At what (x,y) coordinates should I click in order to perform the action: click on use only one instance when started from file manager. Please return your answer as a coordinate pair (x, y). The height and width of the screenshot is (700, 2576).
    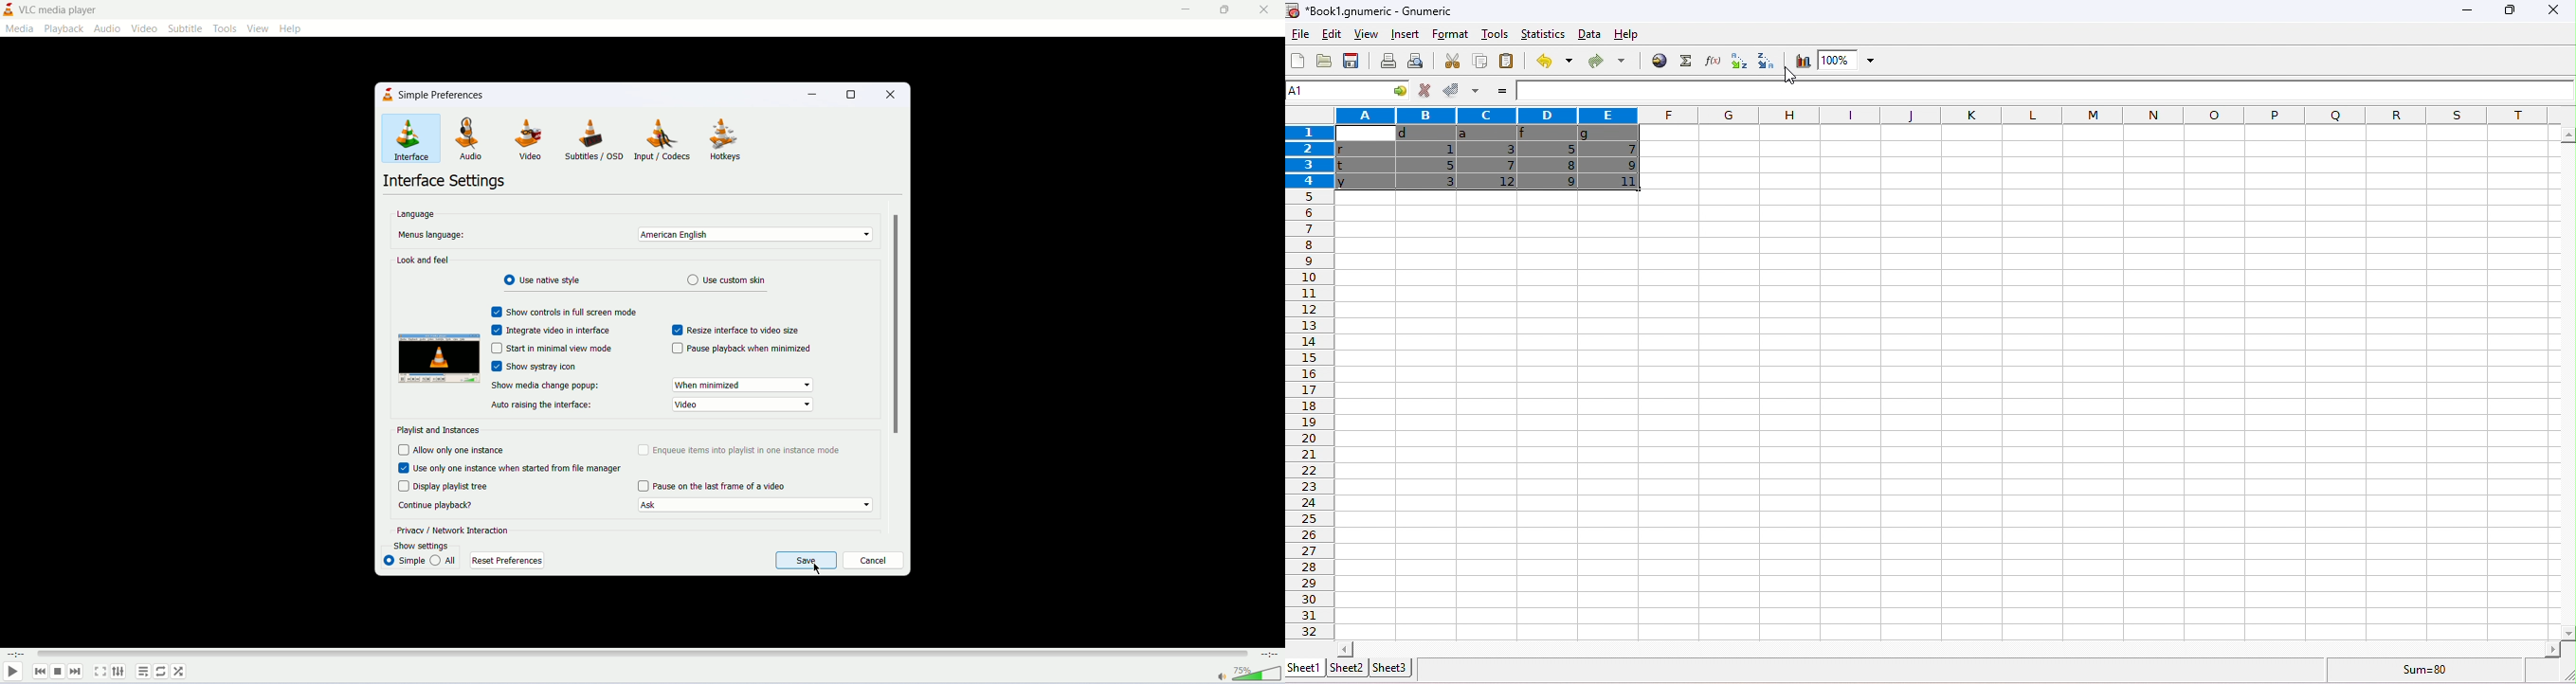
    Looking at the image, I should click on (513, 467).